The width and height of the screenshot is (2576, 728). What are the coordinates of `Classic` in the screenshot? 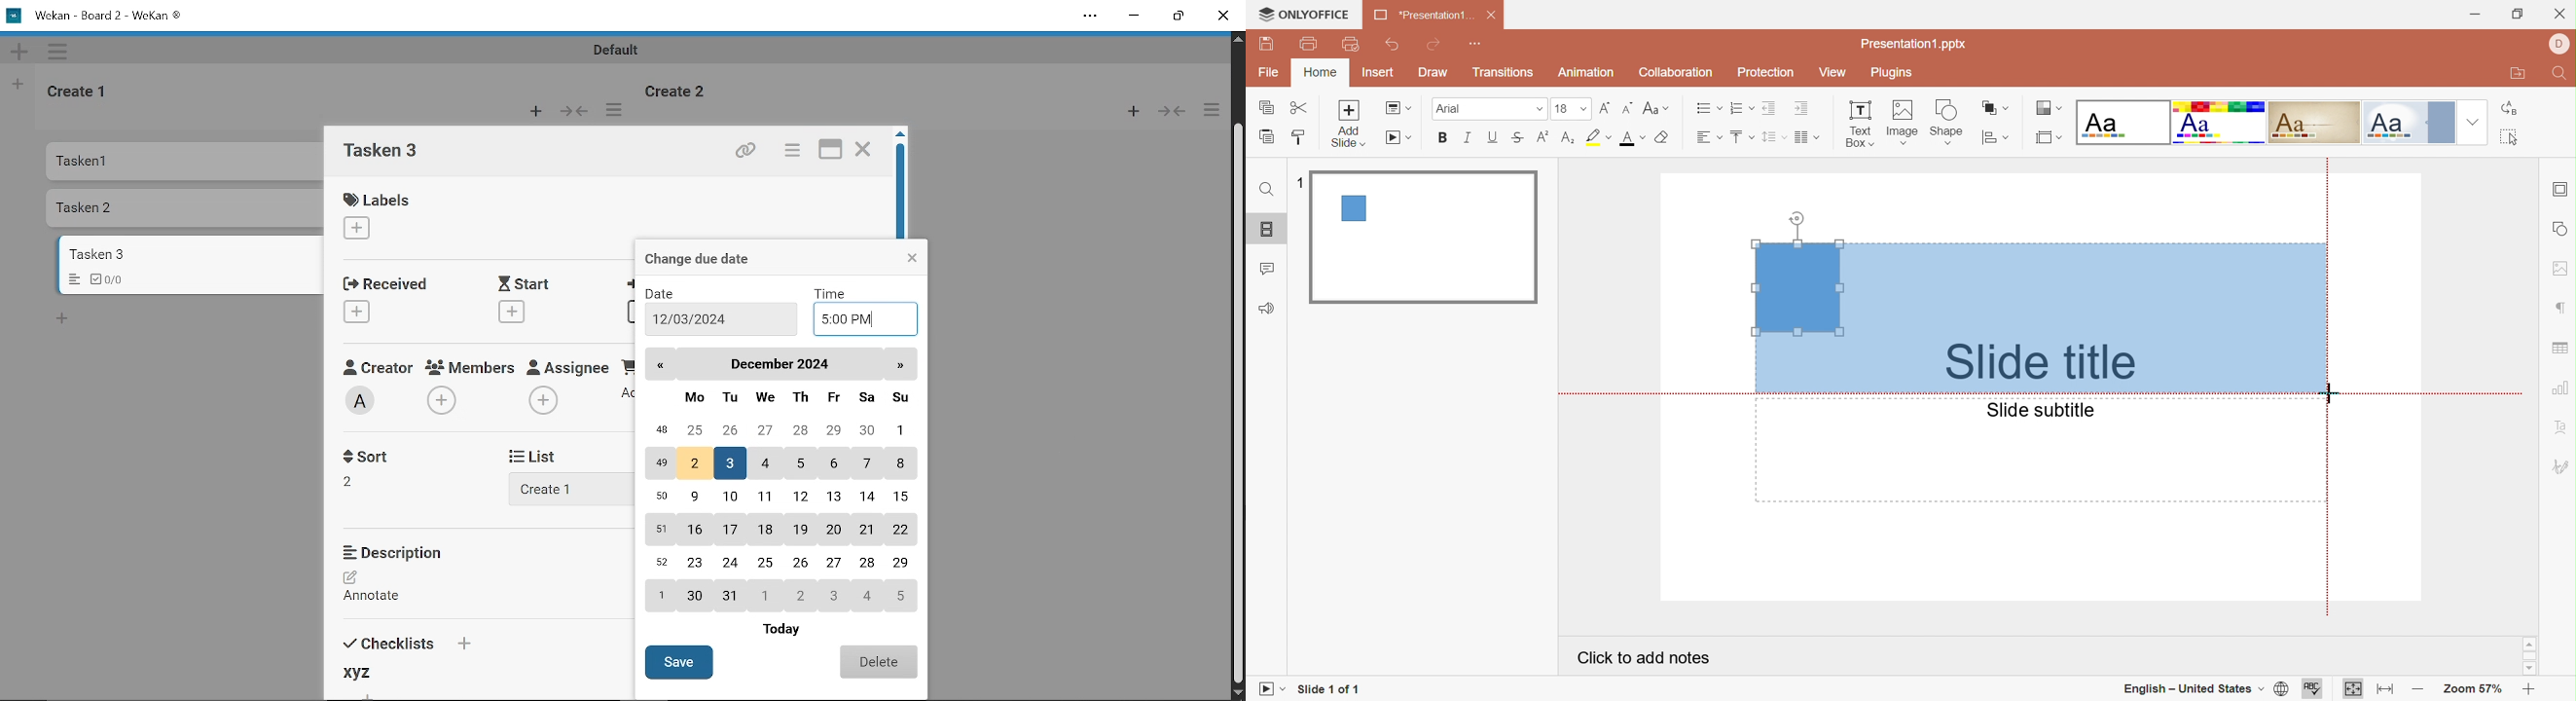 It's located at (2314, 122).